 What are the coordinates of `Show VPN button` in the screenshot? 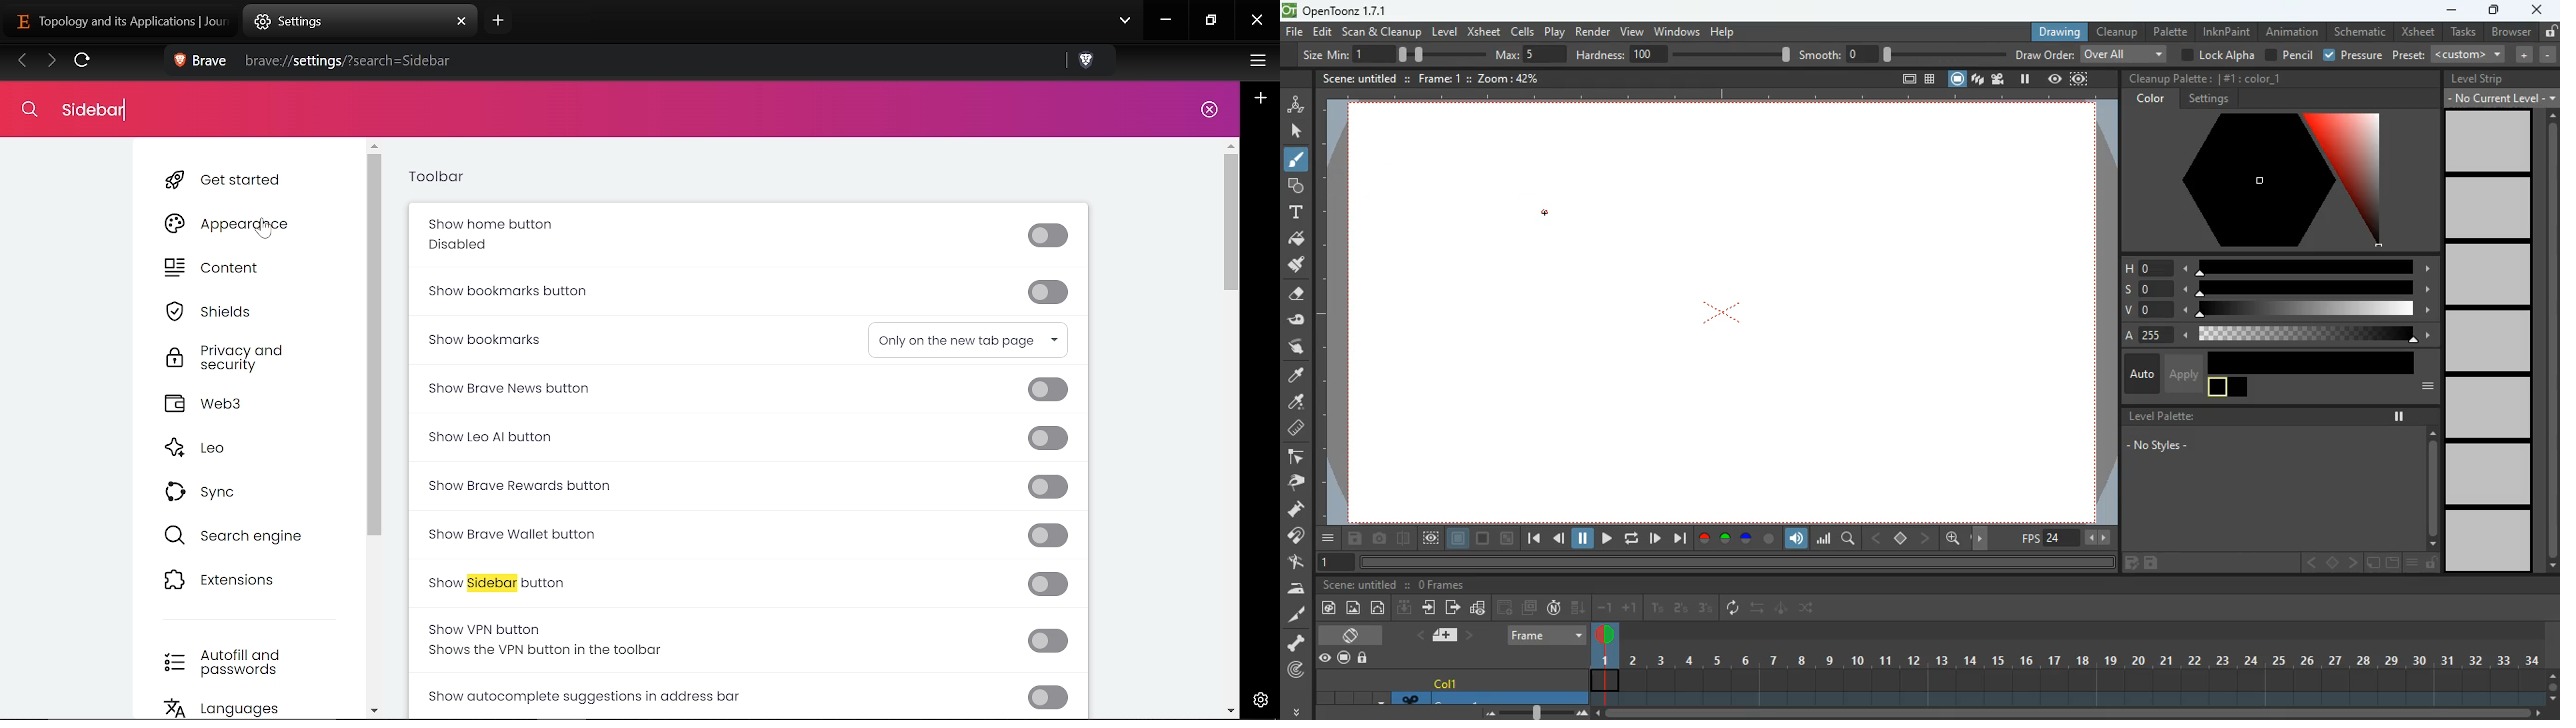 It's located at (751, 639).